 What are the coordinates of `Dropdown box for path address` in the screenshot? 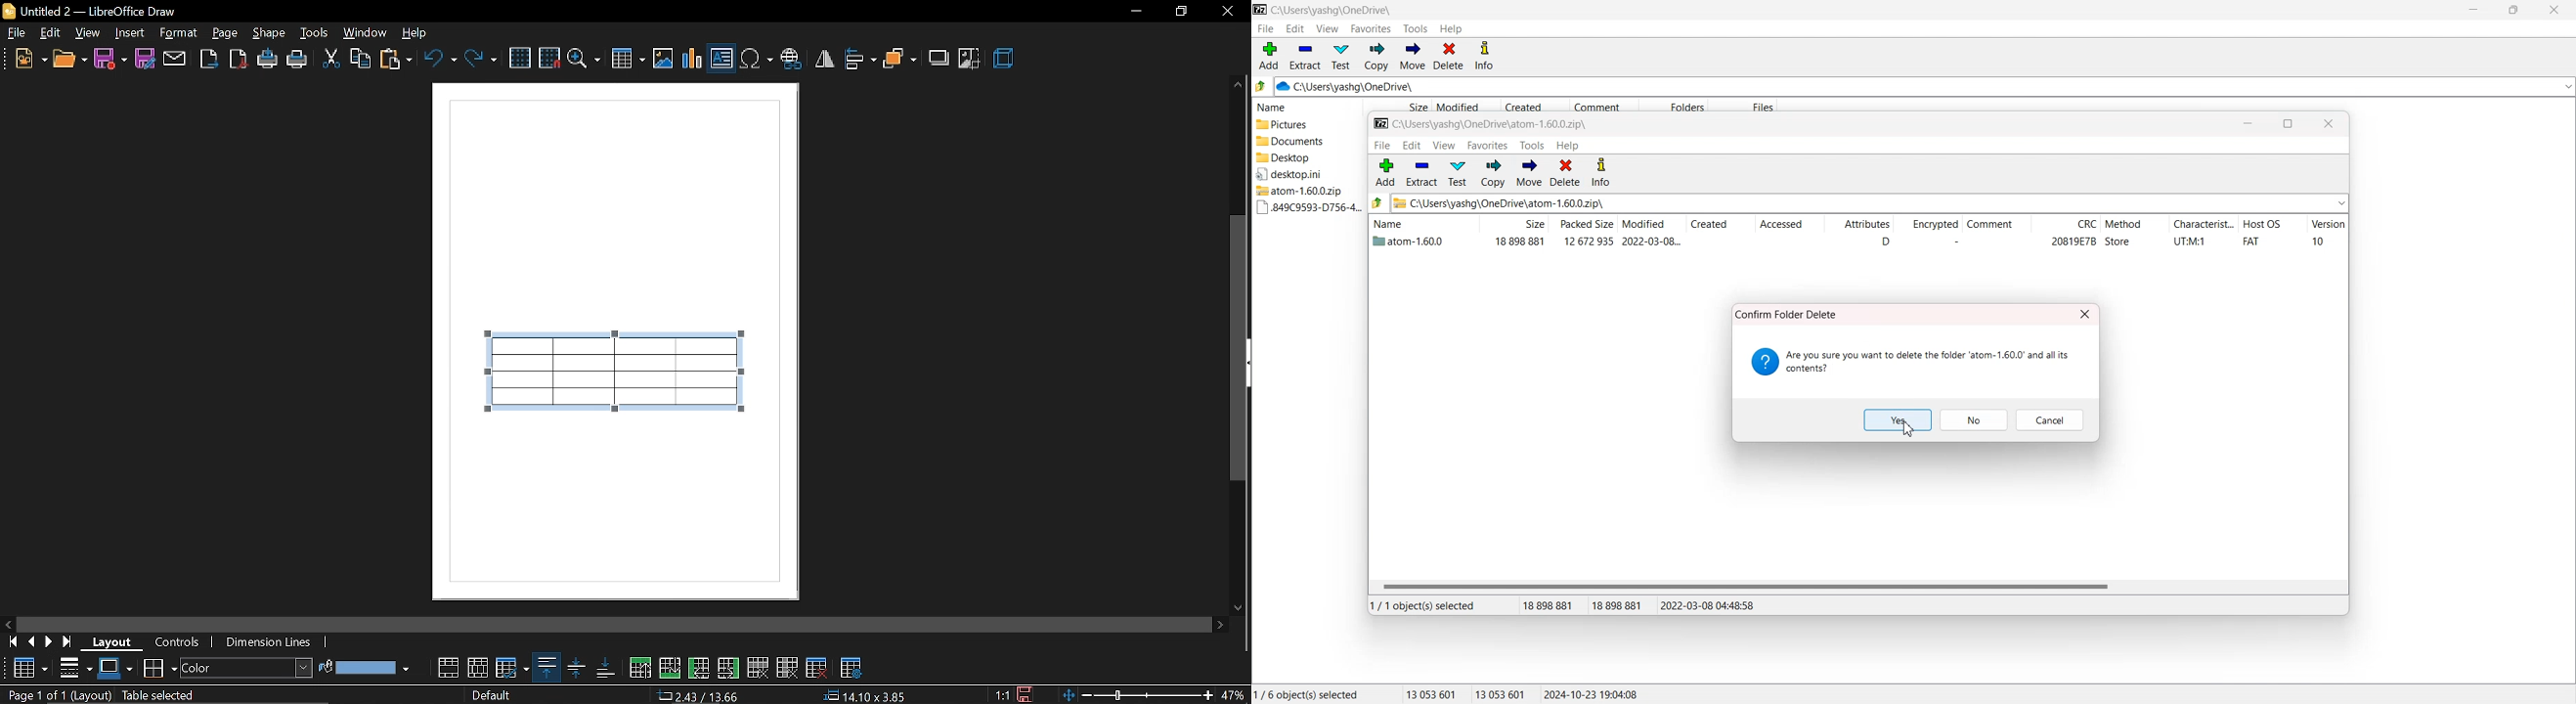 It's located at (2567, 87).